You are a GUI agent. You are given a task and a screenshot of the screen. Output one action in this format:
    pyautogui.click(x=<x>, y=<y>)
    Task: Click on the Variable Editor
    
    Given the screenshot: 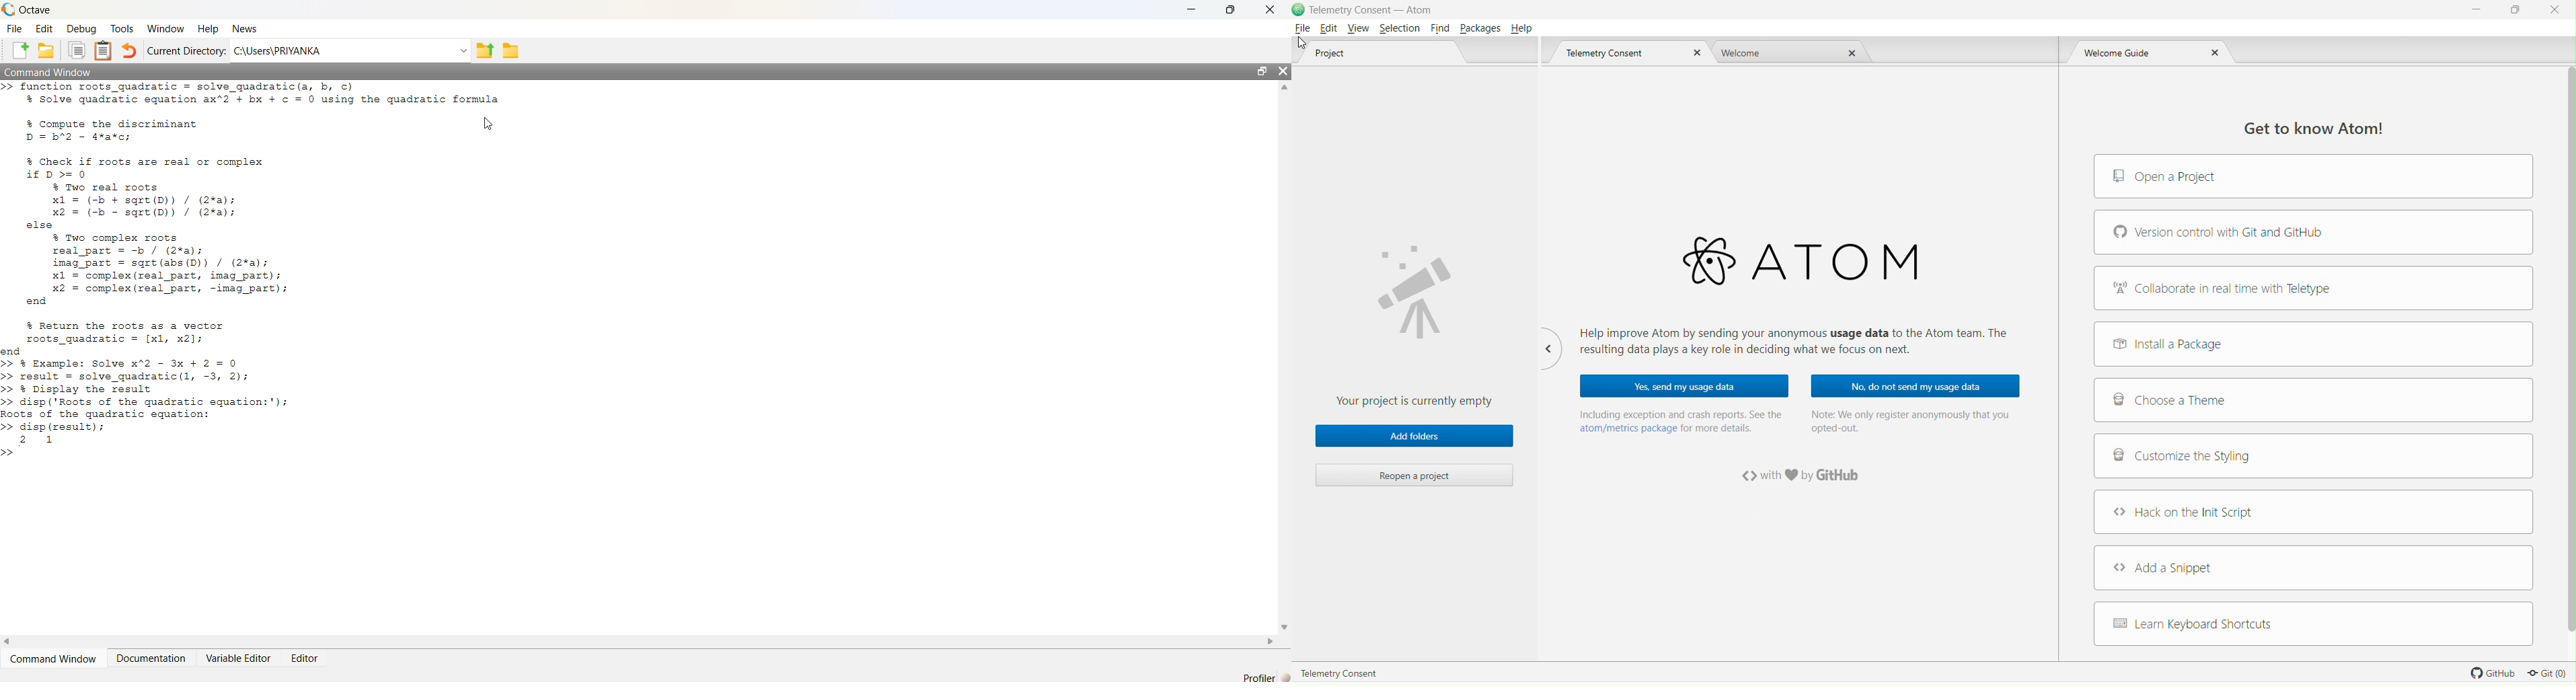 What is the action you would take?
    pyautogui.click(x=241, y=657)
    